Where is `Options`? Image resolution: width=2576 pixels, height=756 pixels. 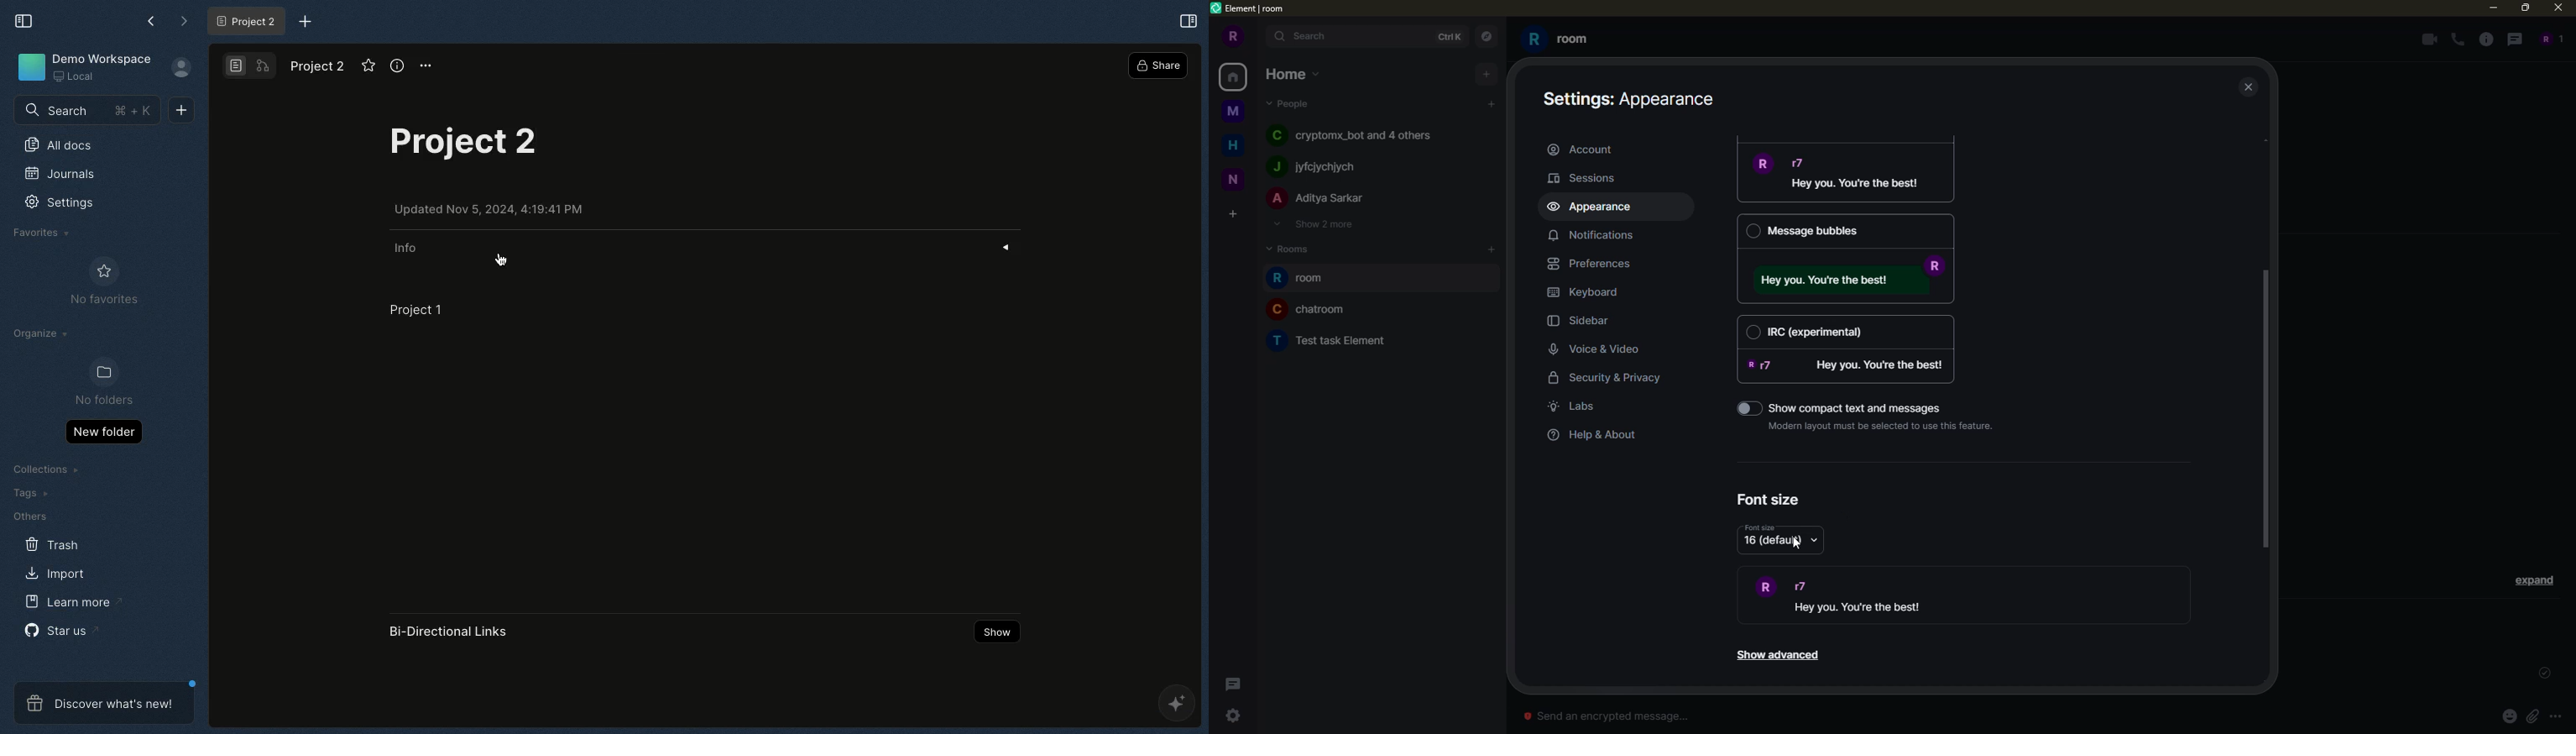 Options is located at coordinates (427, 66).